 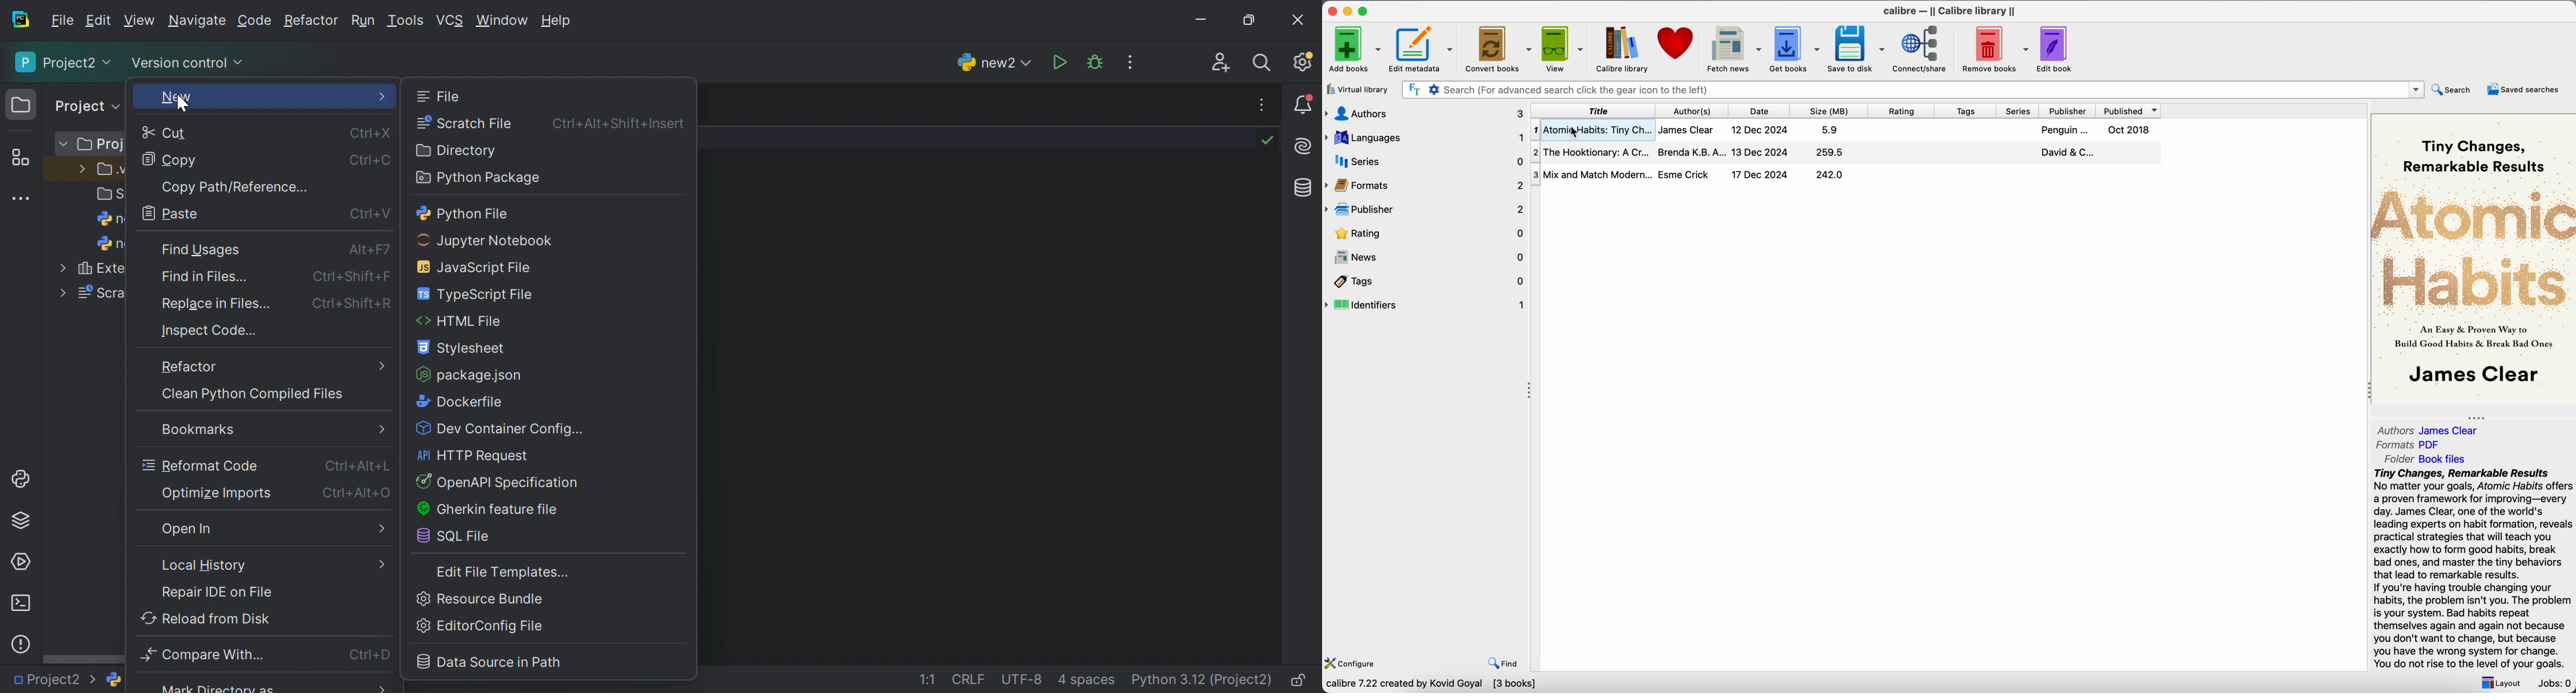 I want to click on save to disk, so click(x=1857, y=49).